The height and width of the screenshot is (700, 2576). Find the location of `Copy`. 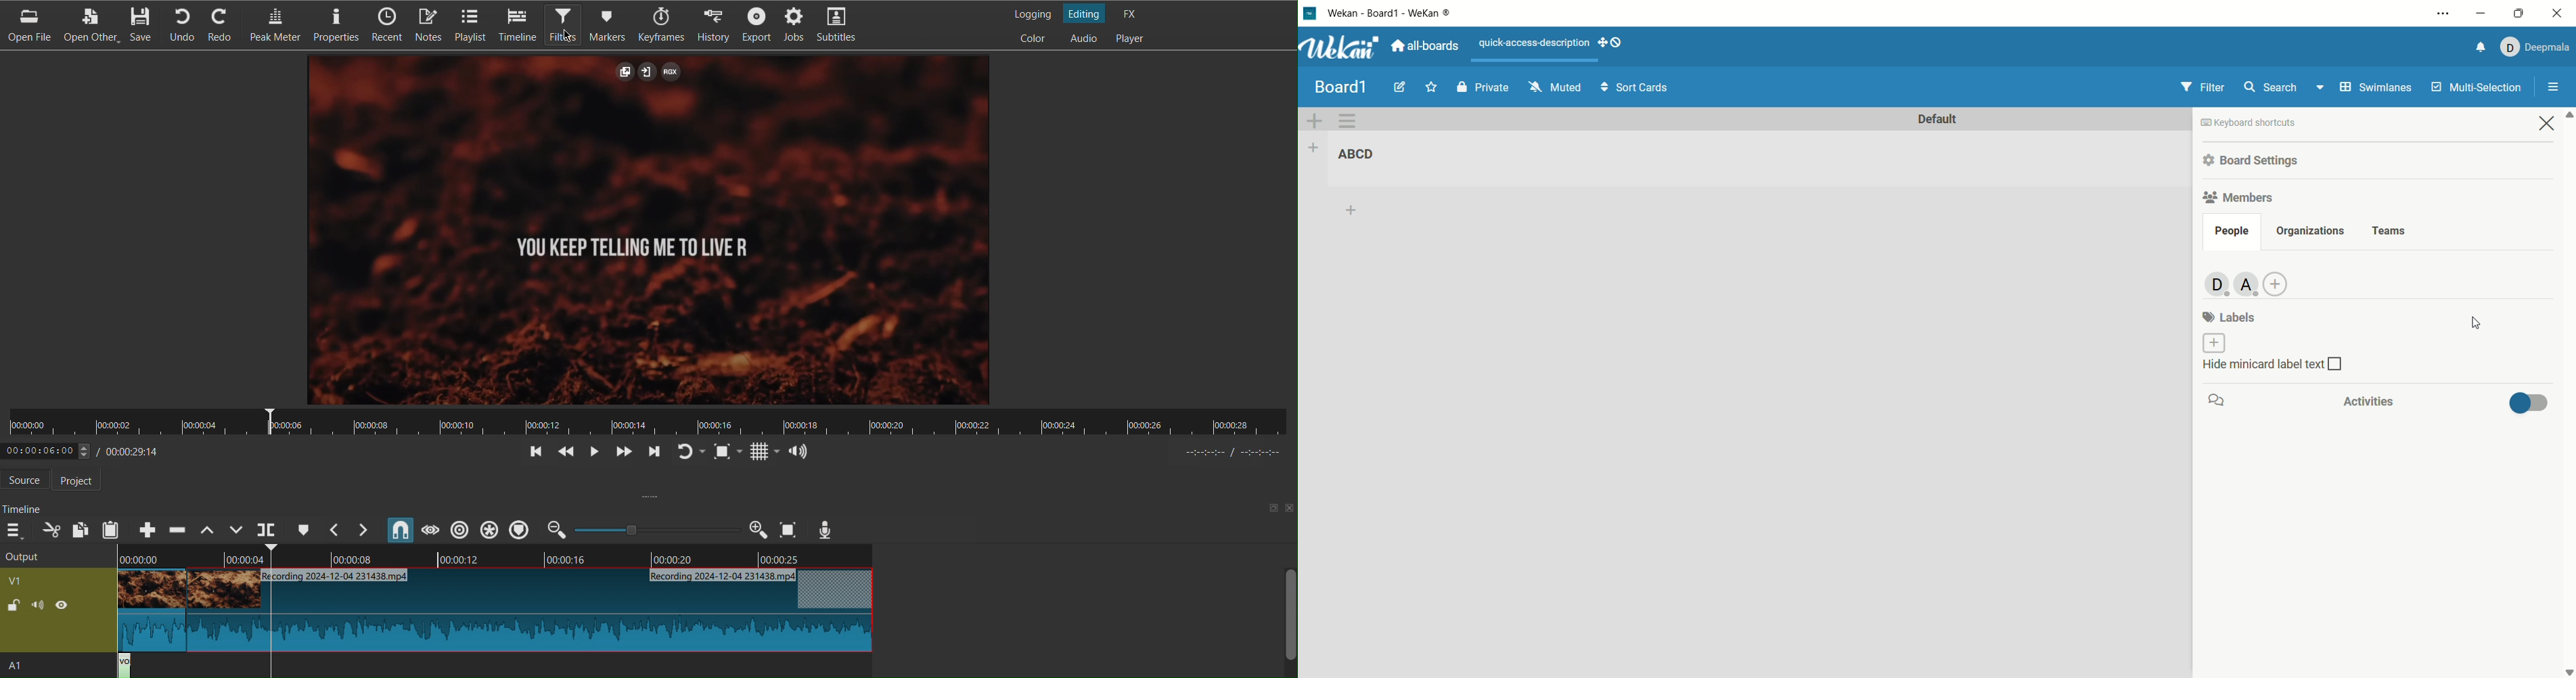

Copy is located at coordinates (80, 528).